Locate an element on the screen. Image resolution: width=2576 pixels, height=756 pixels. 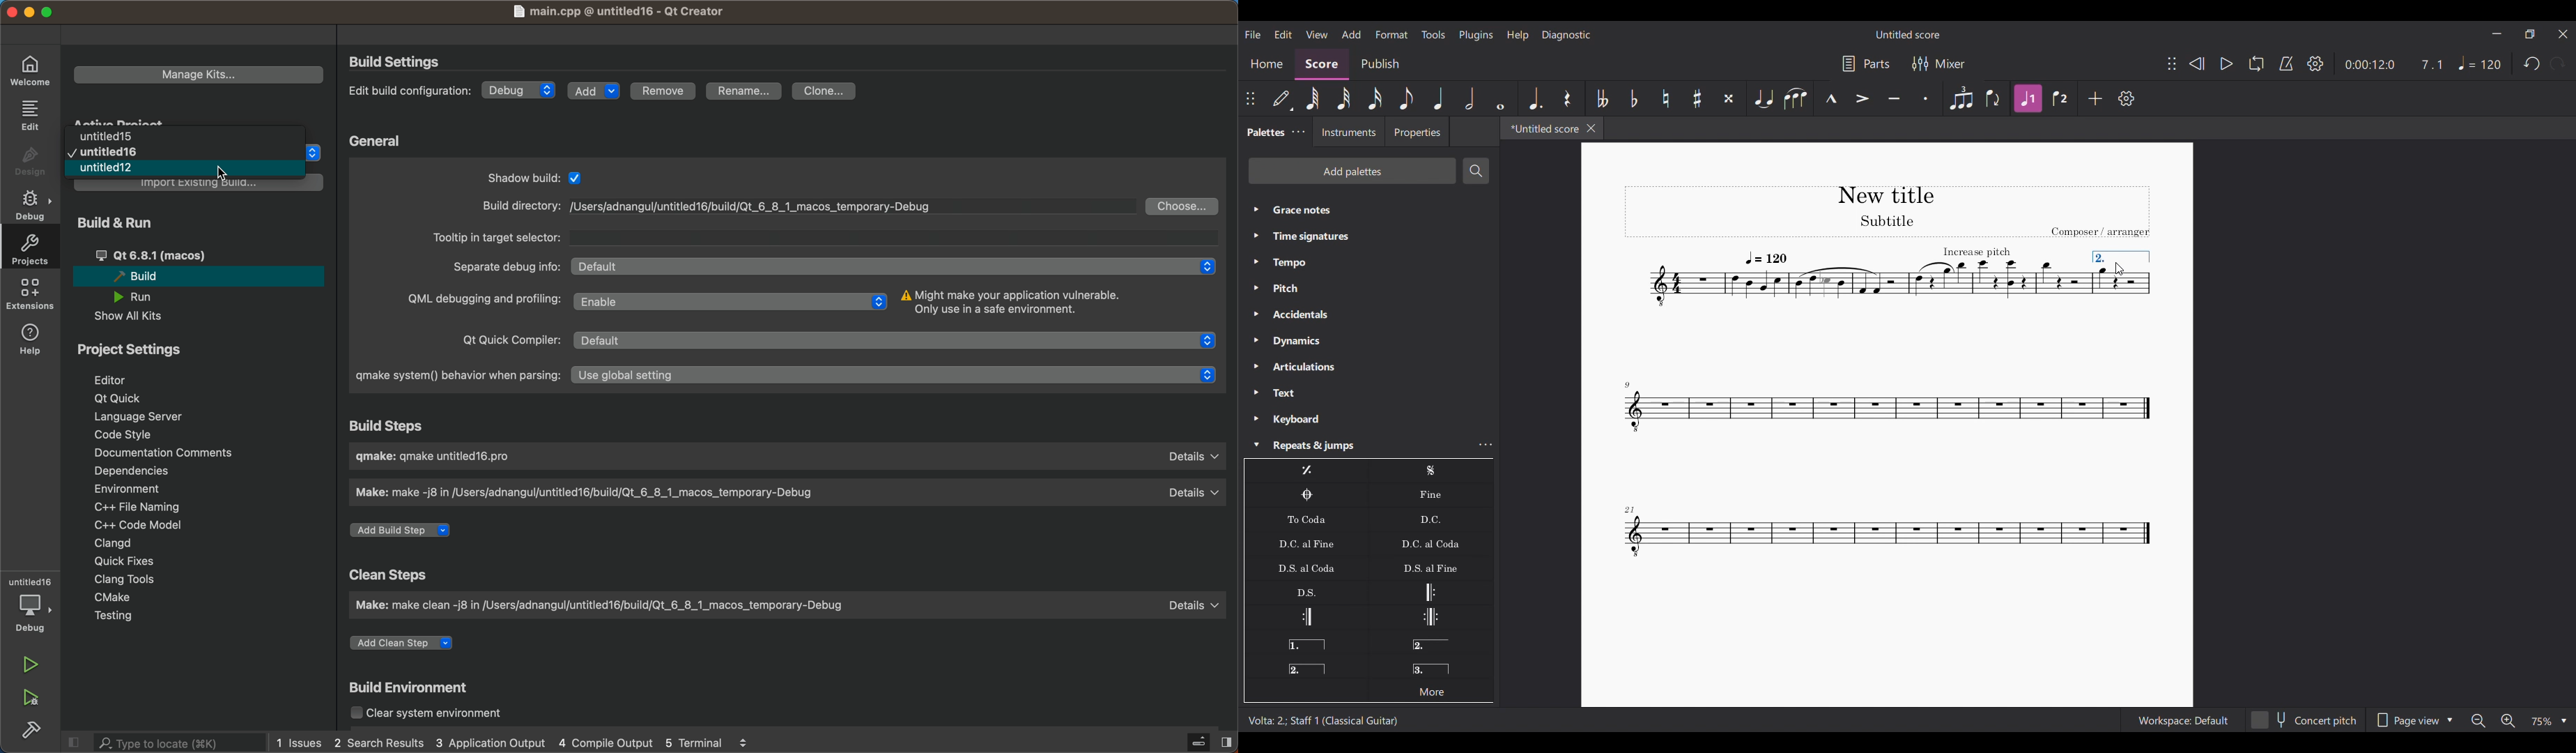
Palettes is located at coordinates (1264, 132).